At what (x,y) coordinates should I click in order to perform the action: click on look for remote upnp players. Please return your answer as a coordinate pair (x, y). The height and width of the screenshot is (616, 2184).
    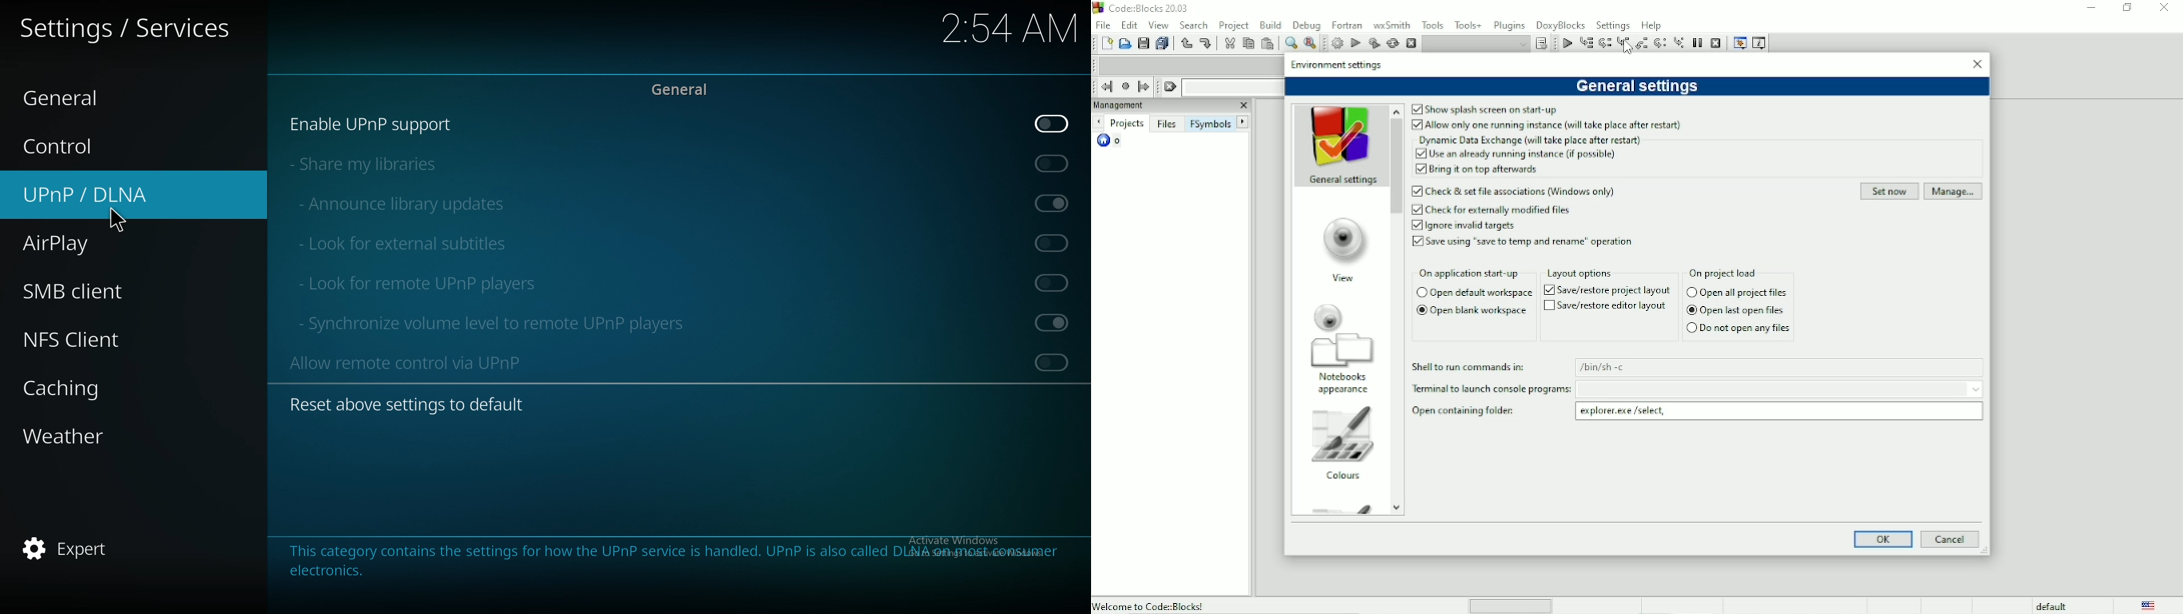
    Looking at the image, I should click on (420, 282).